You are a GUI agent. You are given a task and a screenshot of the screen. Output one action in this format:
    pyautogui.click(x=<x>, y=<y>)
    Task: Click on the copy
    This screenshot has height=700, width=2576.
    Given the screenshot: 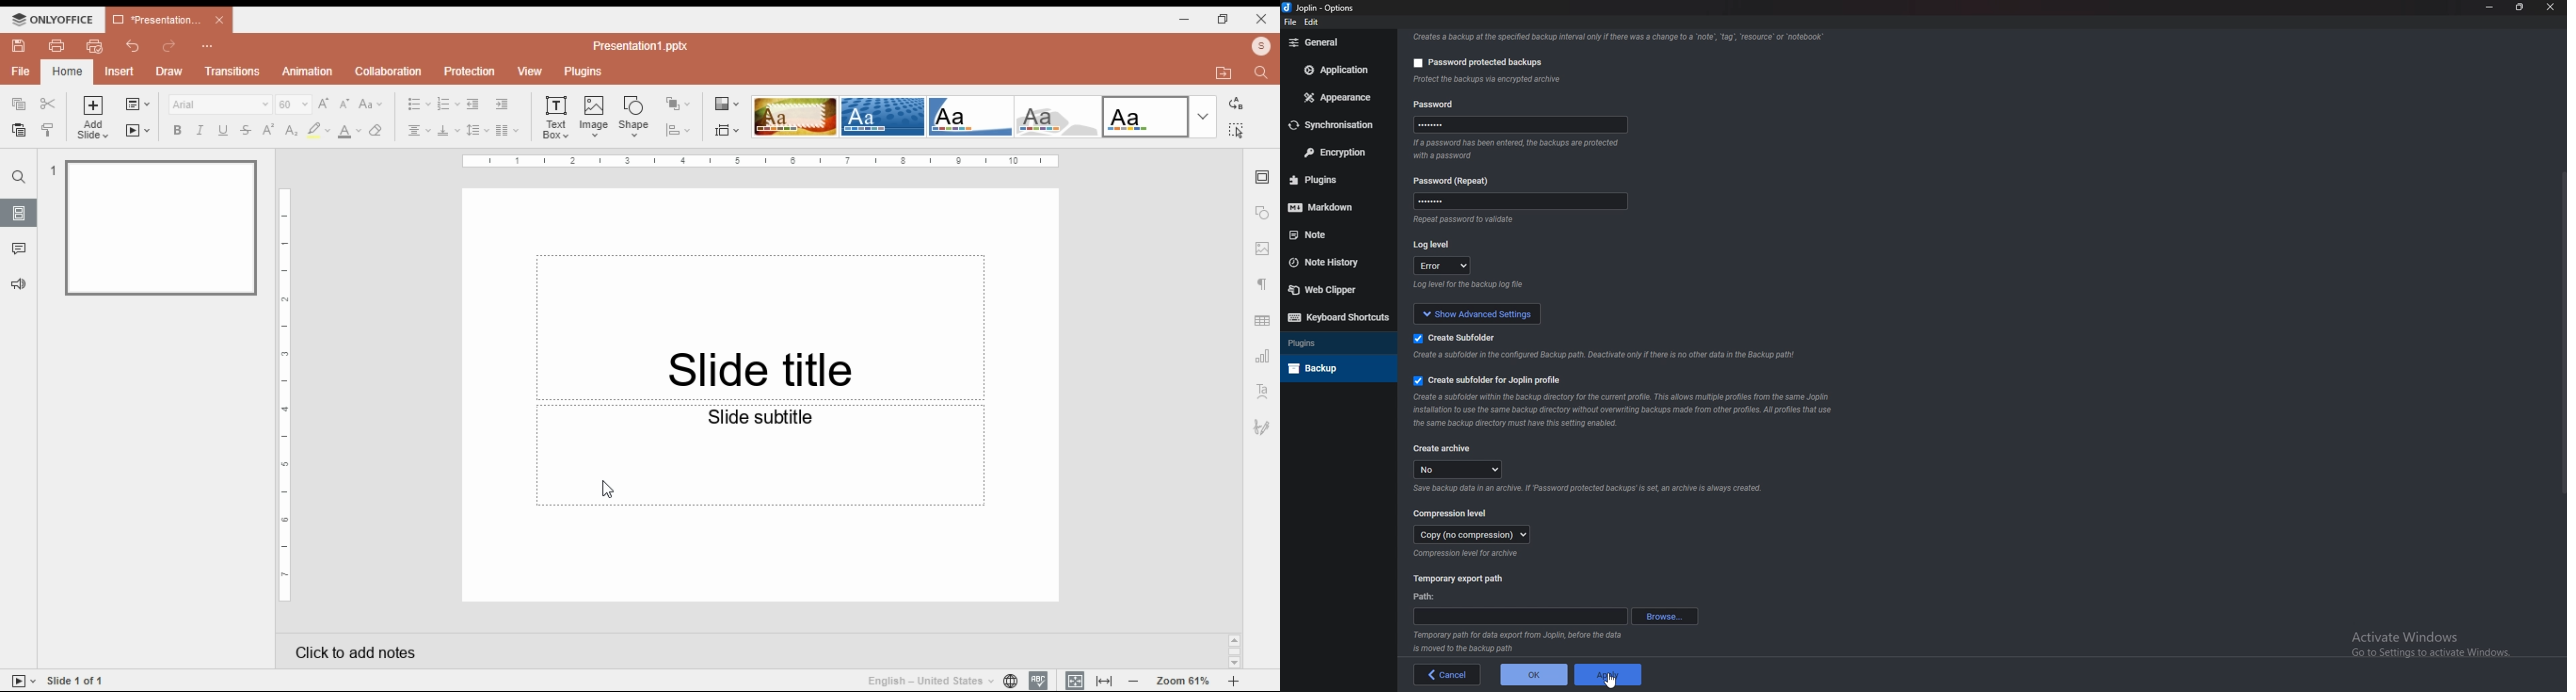 What is the action you would take?
    pyautogui.click(x=17, y=102)
    